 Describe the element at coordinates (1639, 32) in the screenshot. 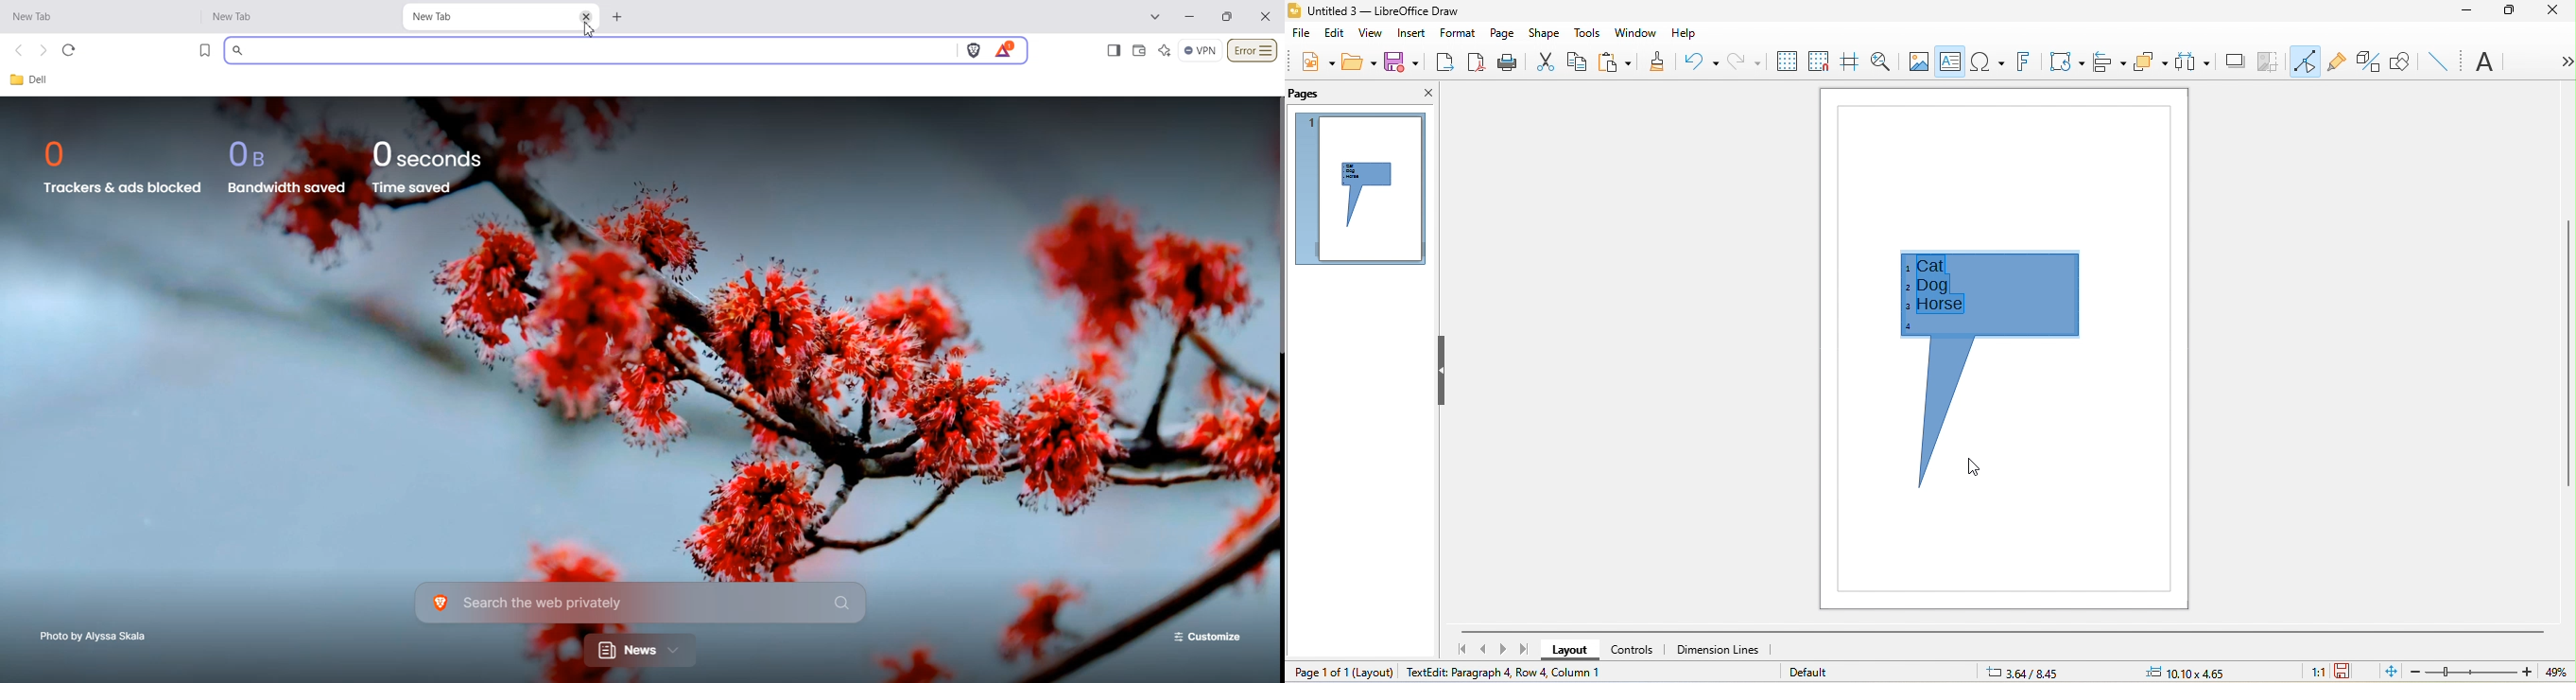

I see `window` at that location.